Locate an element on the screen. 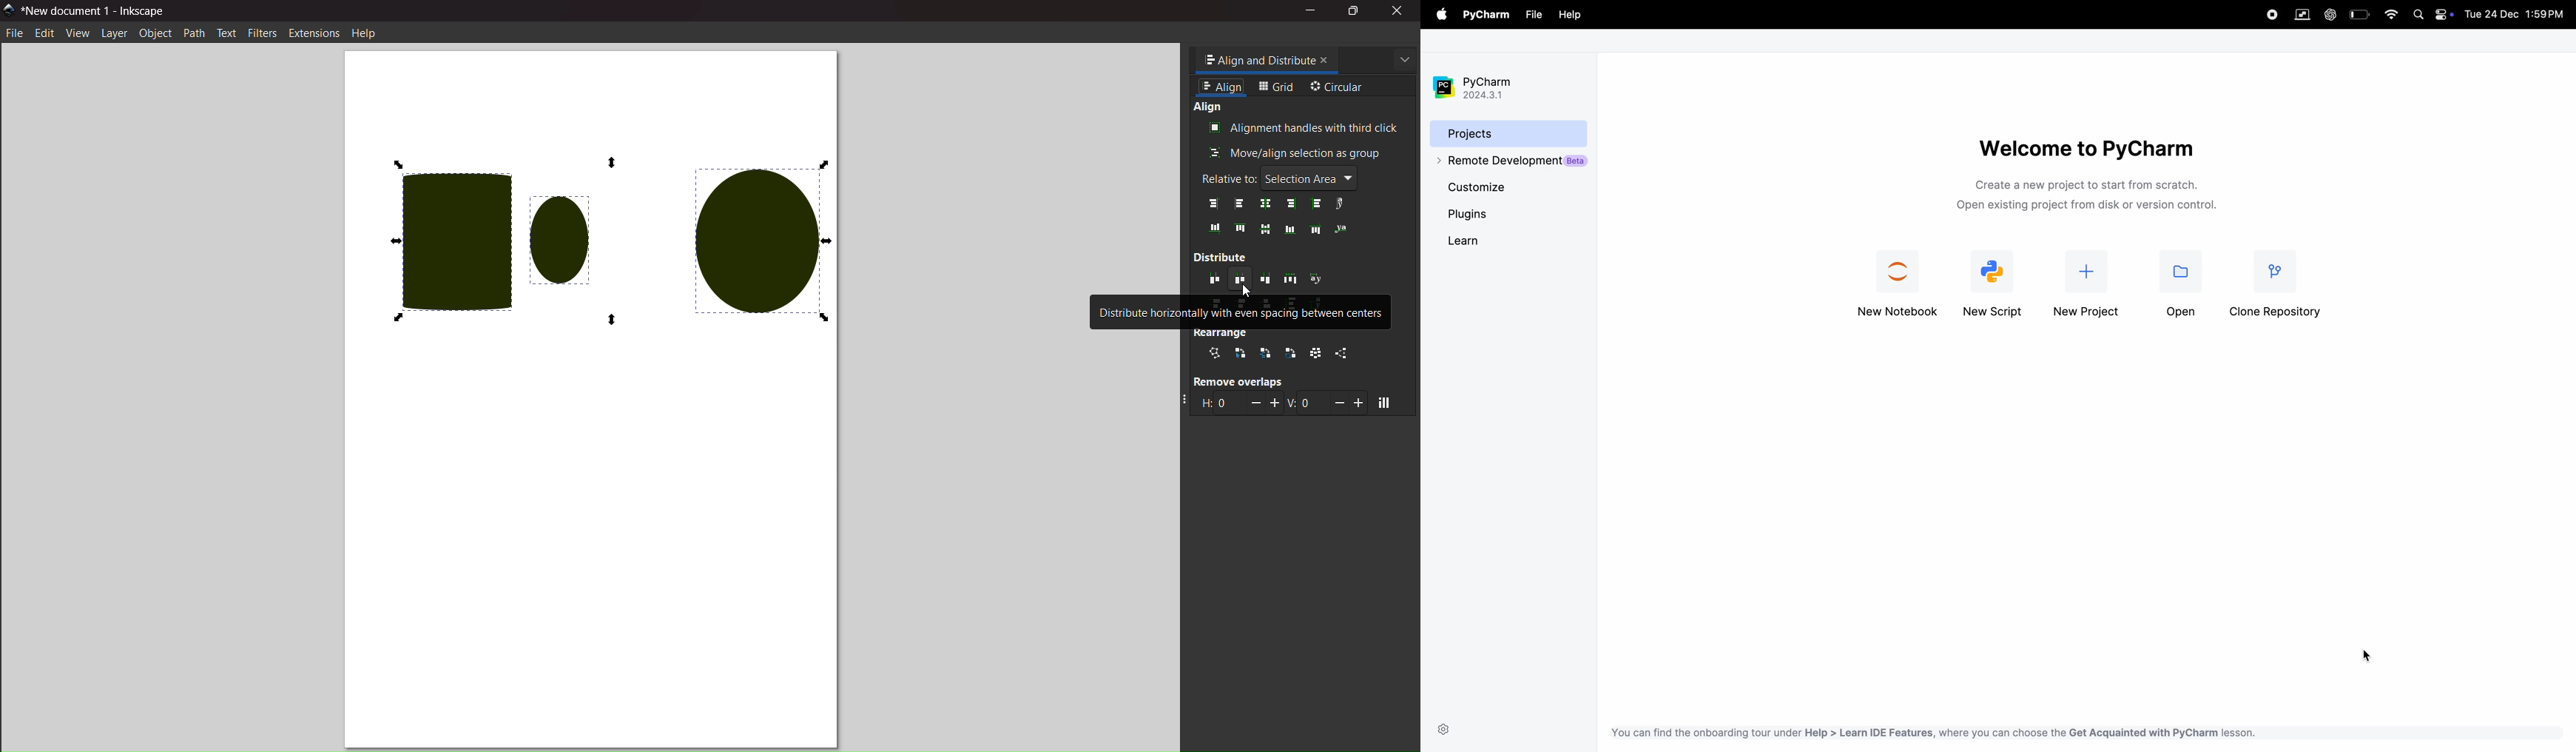  distribute horizontally with even spacing between centers is located at coordinates (1245, 310).